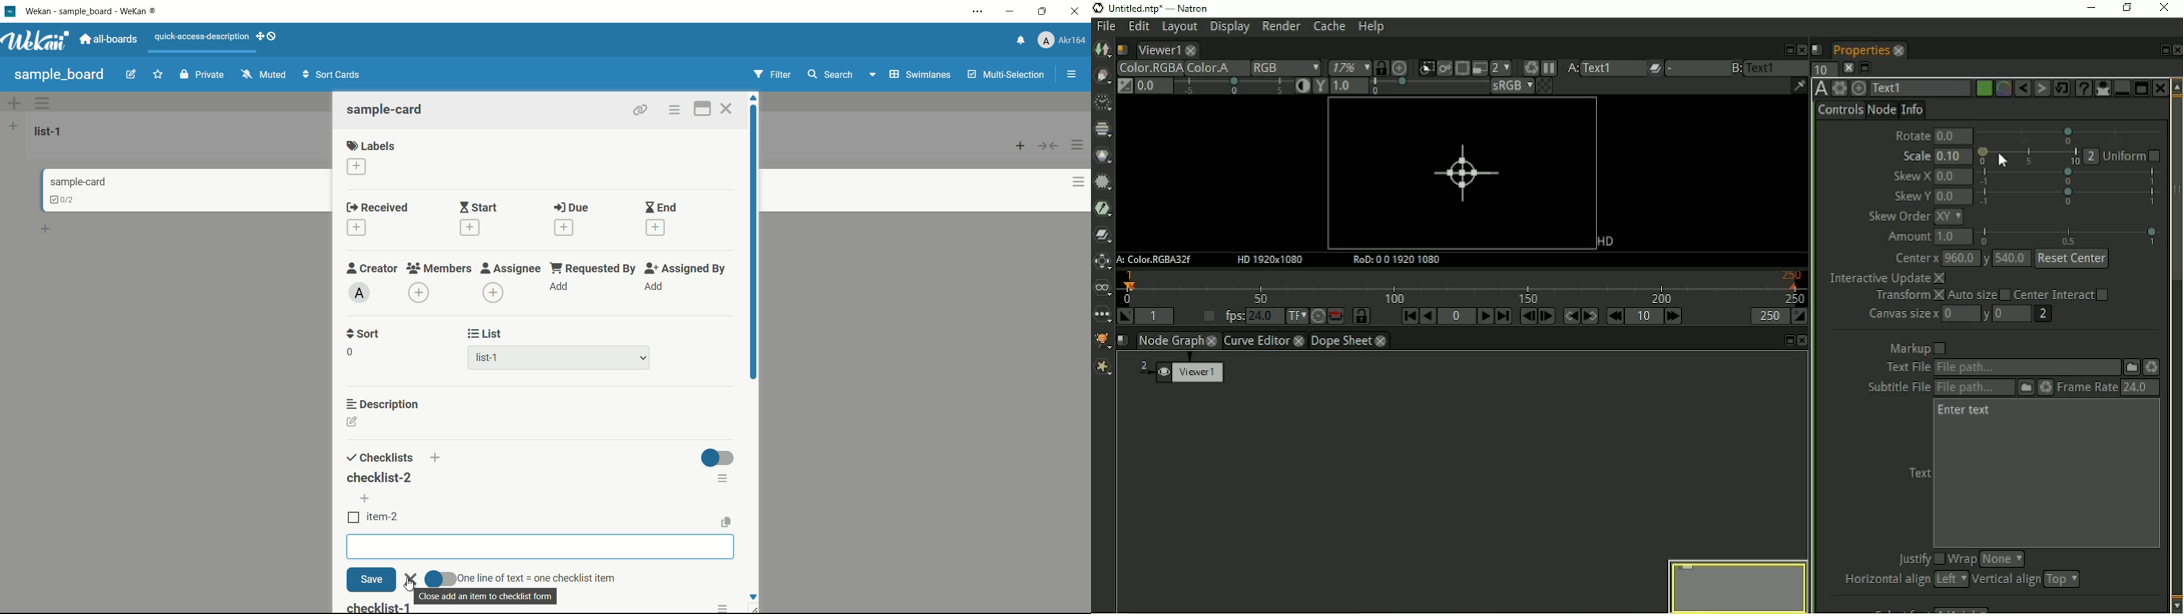 Image resolution: width=2184 pixels, height=616 pixels. What do you see at coordinates (726, 110) in the screenshot?
I see `close card` at bounding box center [726, 110].